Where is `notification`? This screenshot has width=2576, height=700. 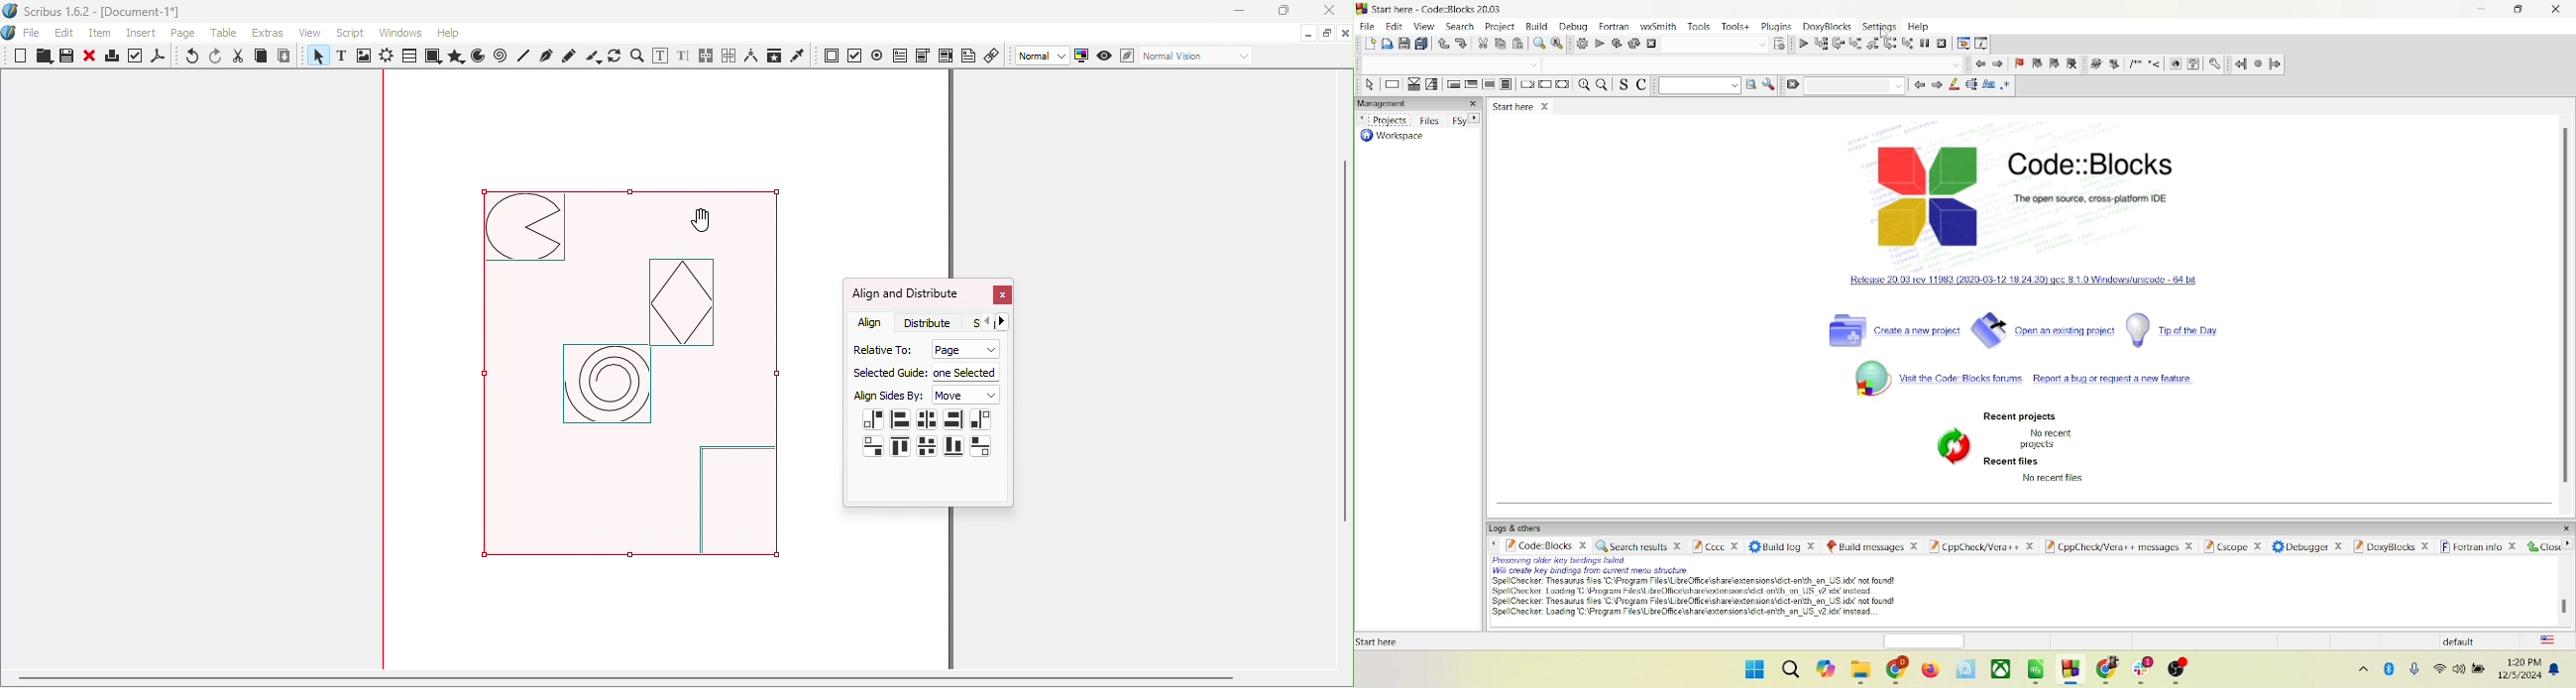 notification is located at coordinates (2560, 668).